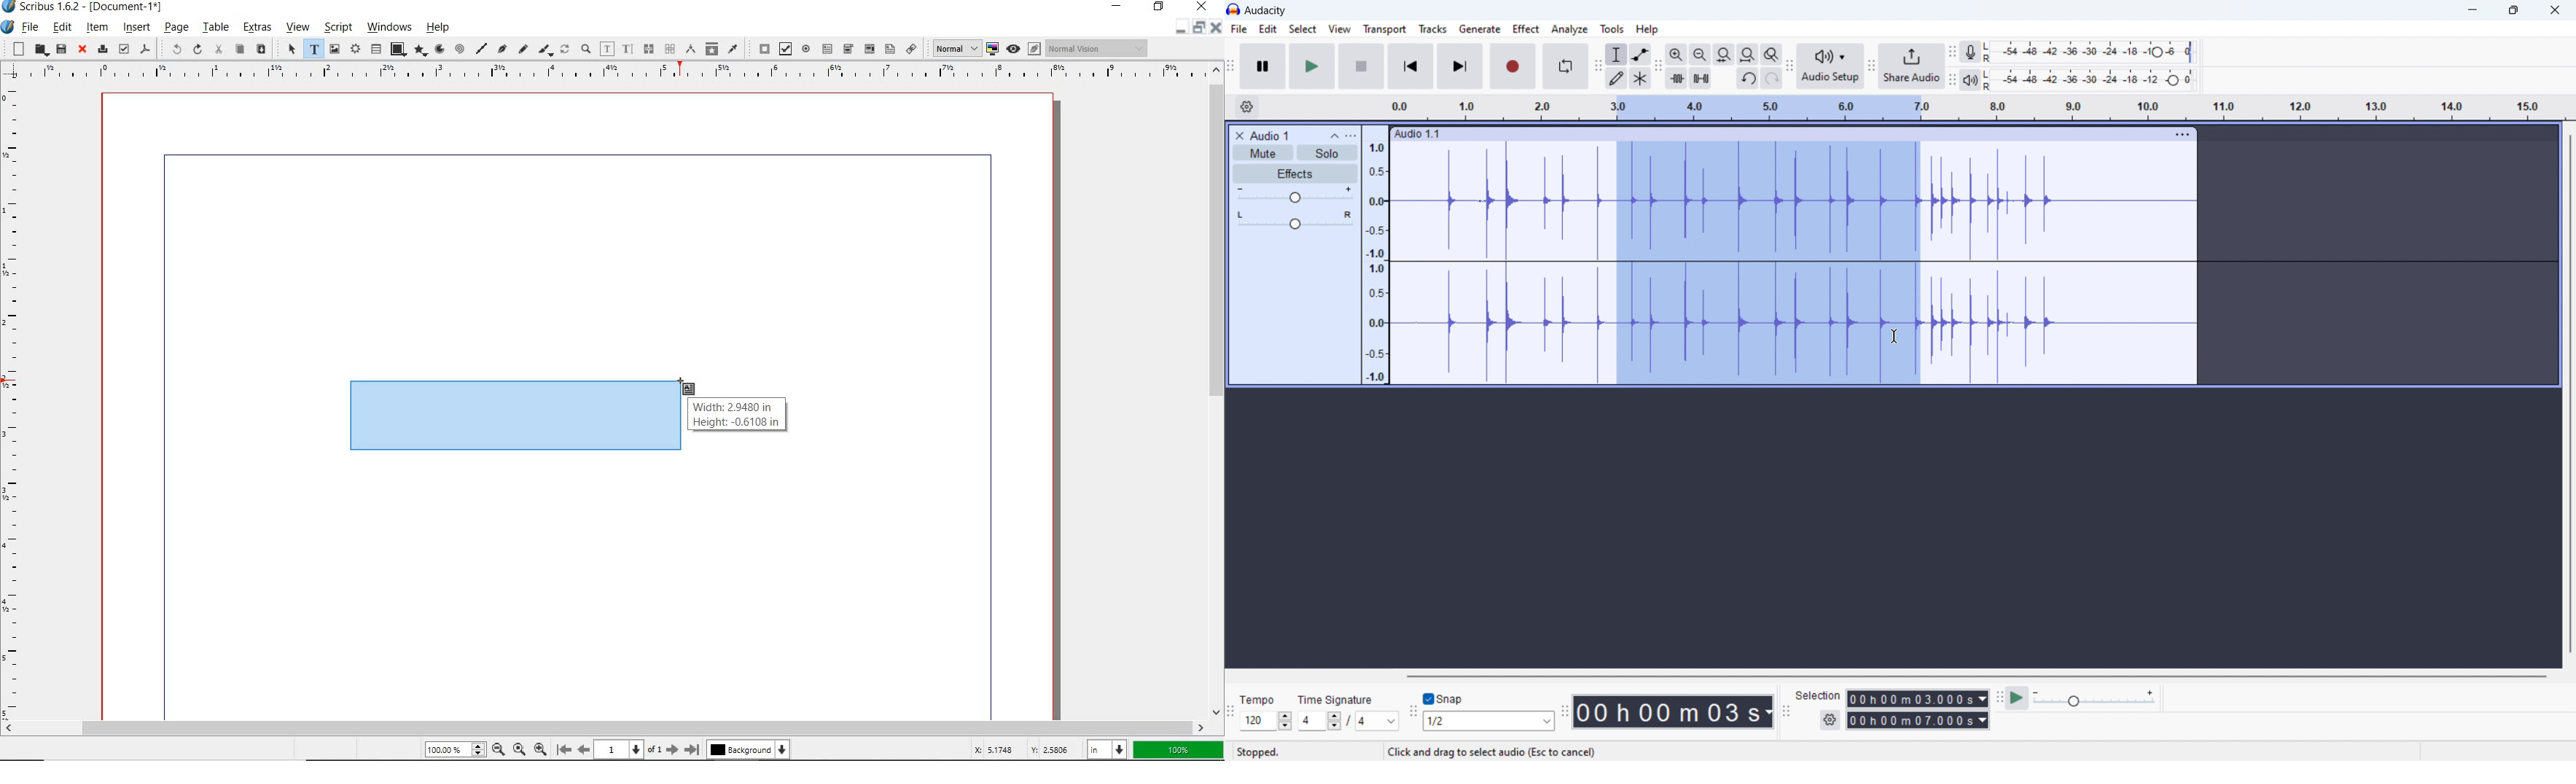 The image size is (2576, 784). Describe the element at coordinates (598, 73) in the screenshot. I see `Vertical page margin` at that location.